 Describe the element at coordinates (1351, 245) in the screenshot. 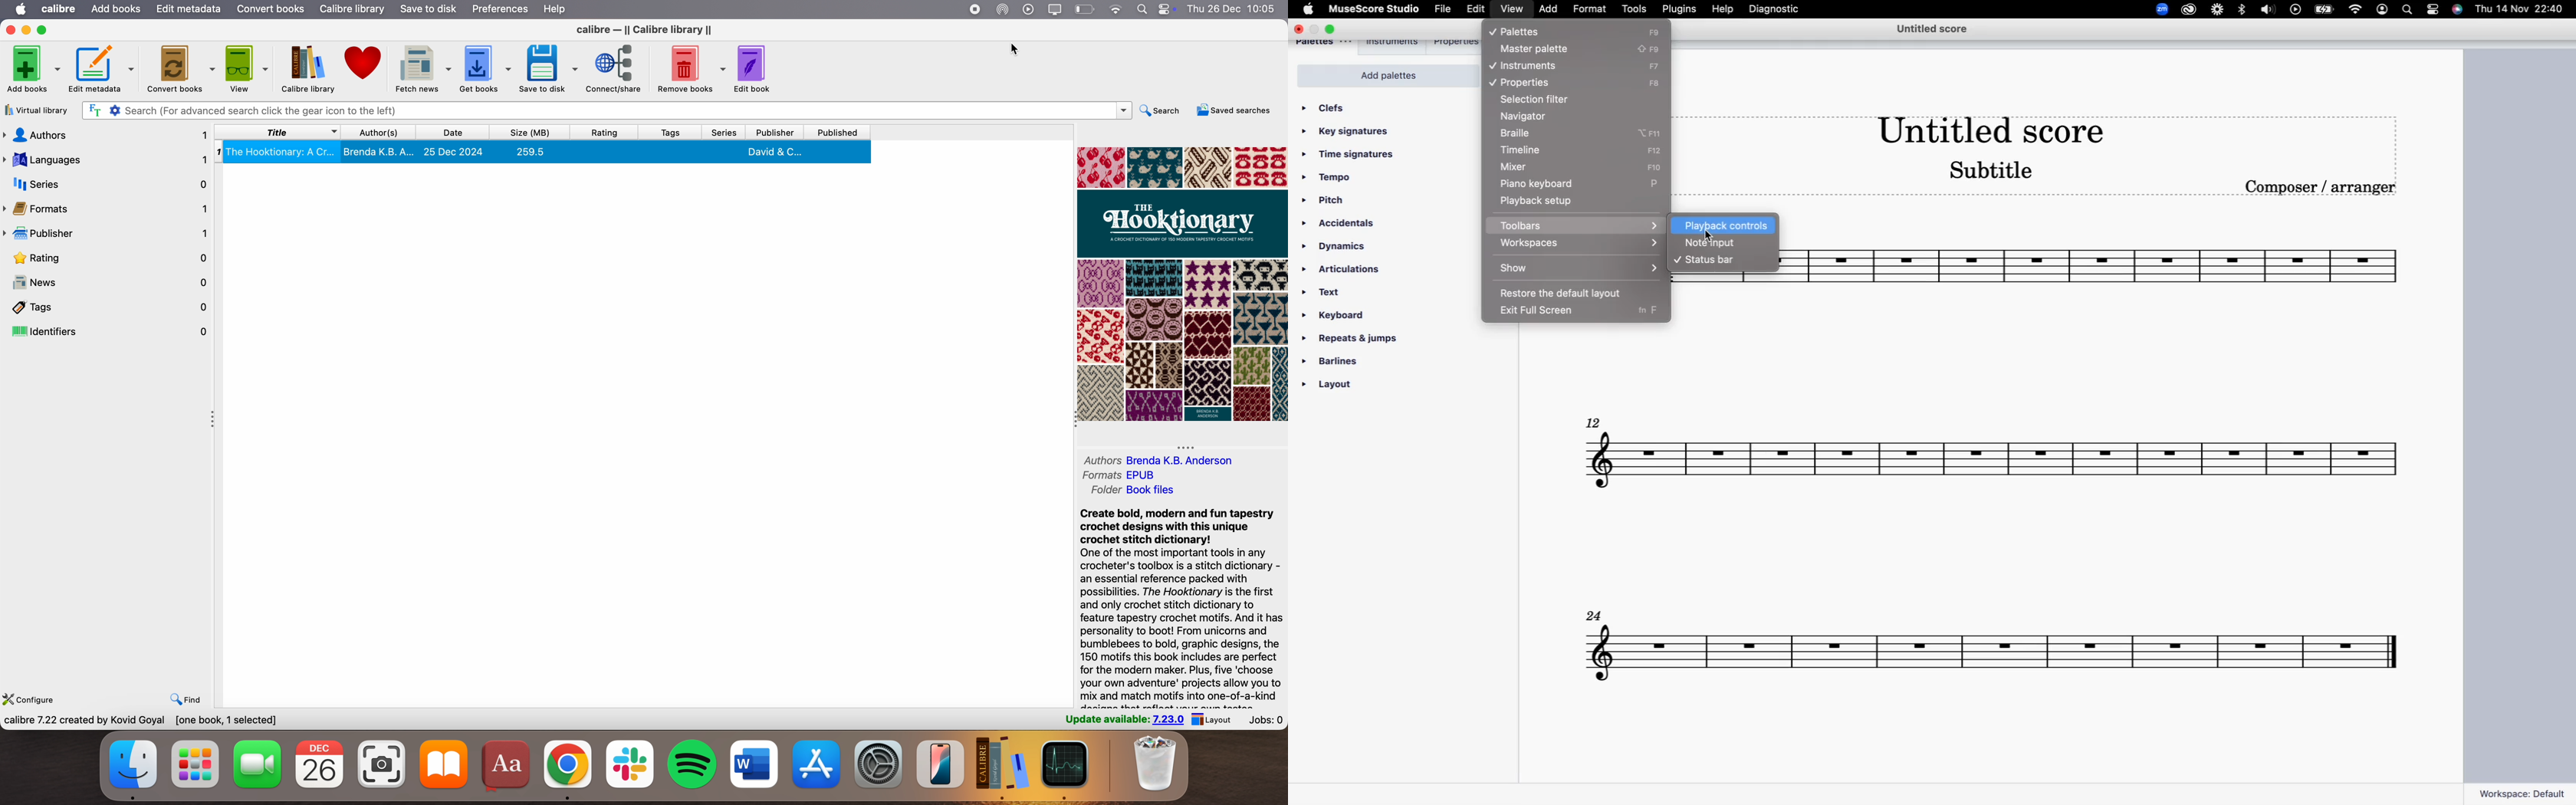

I see `dynamics` at that location.